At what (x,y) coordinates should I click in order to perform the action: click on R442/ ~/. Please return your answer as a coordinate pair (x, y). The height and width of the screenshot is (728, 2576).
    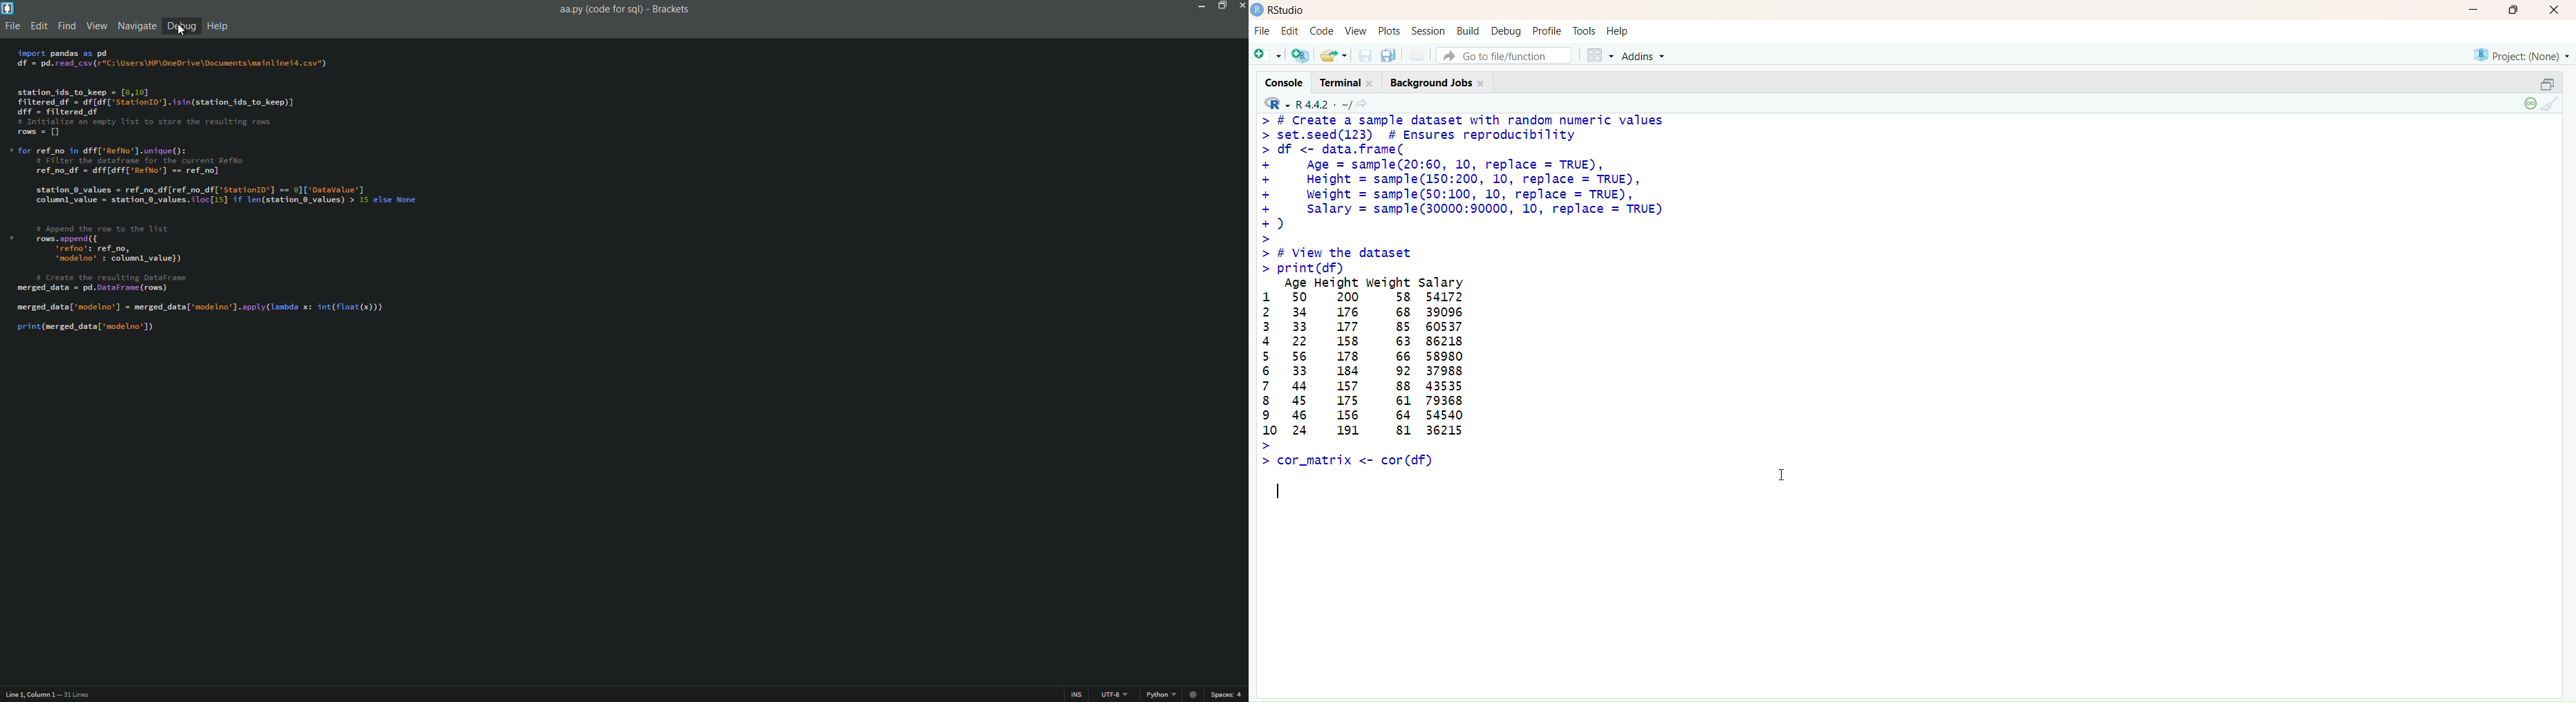
    Looking at the image, I should click on (1325, 103).